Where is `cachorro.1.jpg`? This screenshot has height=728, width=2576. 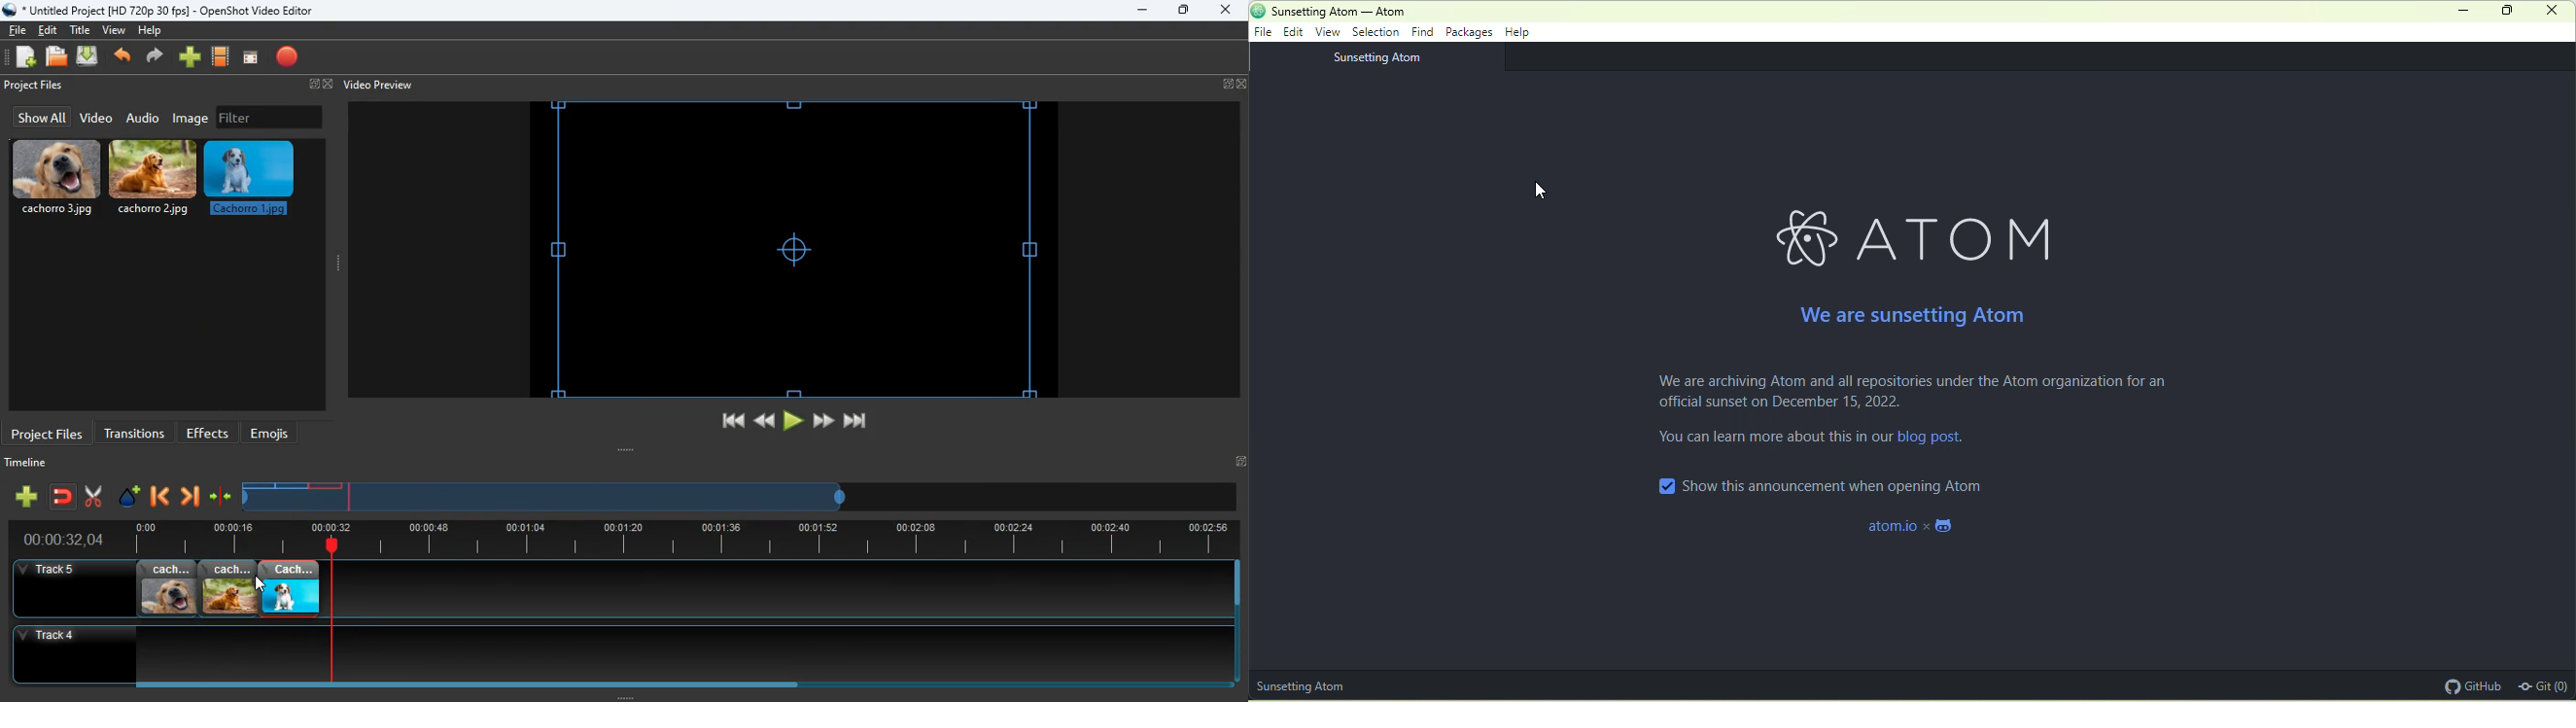
cachorro.1.jpg is located at coordinates (253, 184).